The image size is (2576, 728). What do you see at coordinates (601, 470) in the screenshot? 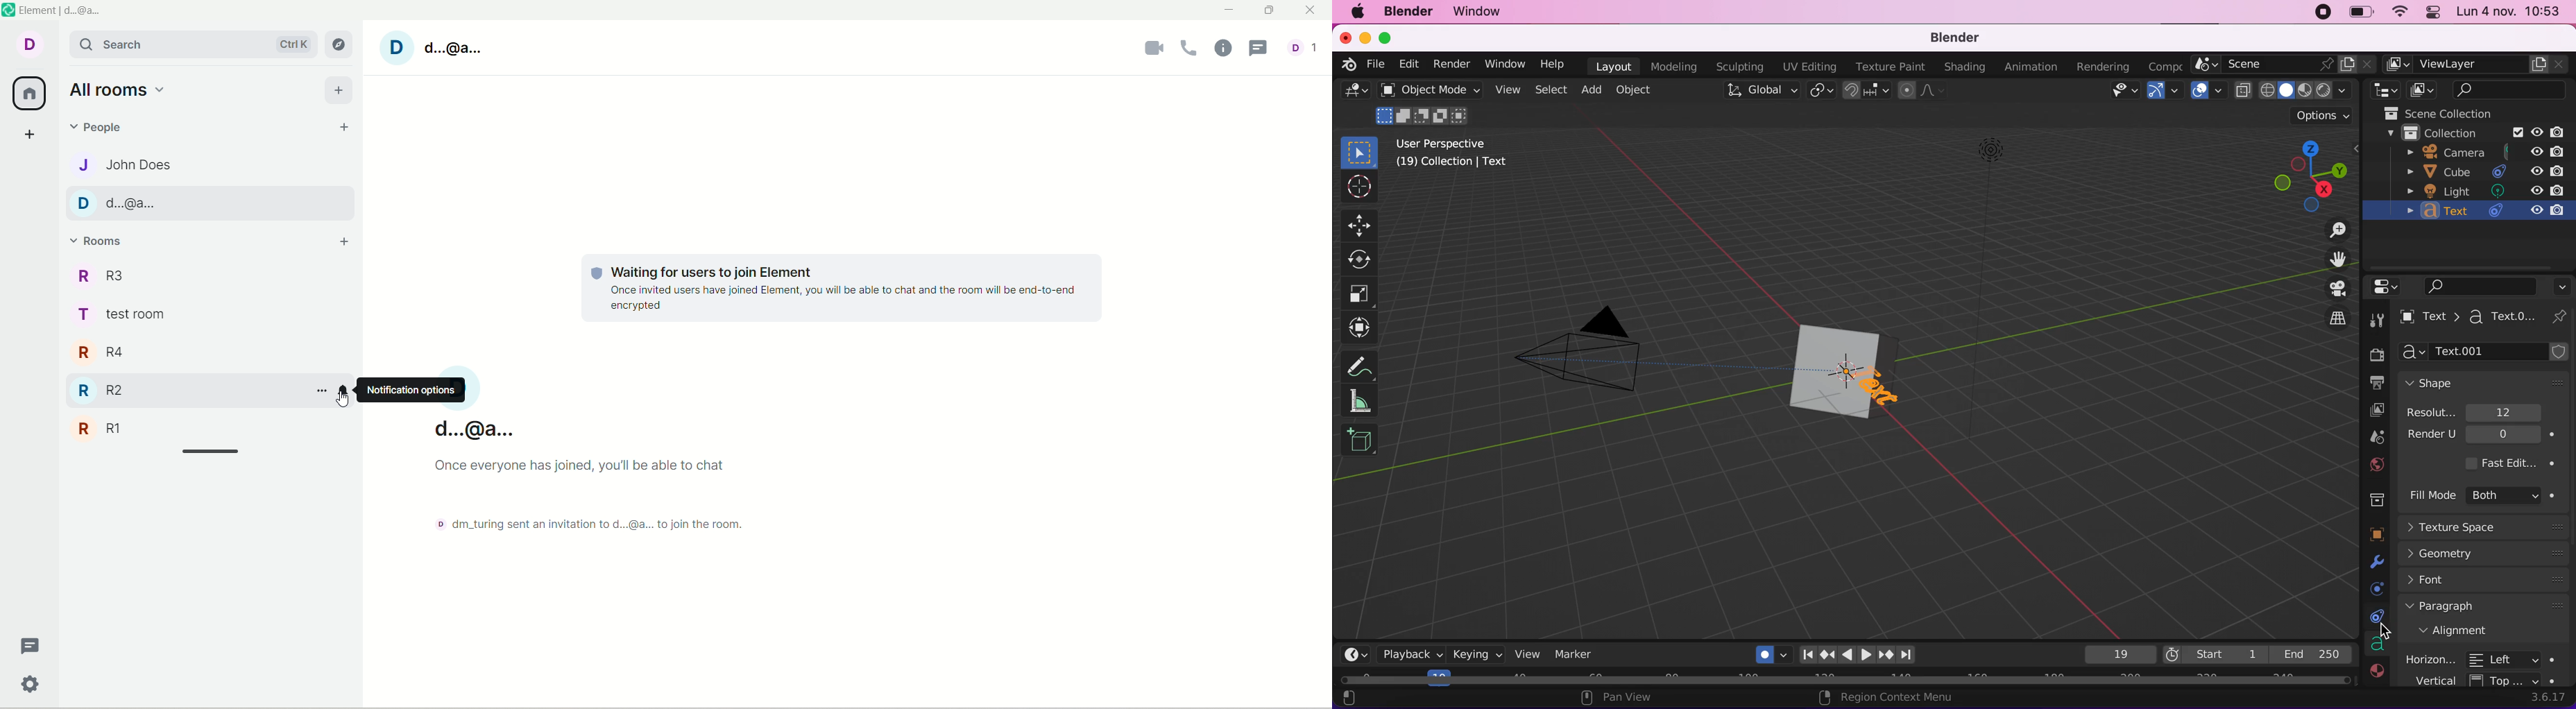
I see `text` at bounding box center [601, 470].